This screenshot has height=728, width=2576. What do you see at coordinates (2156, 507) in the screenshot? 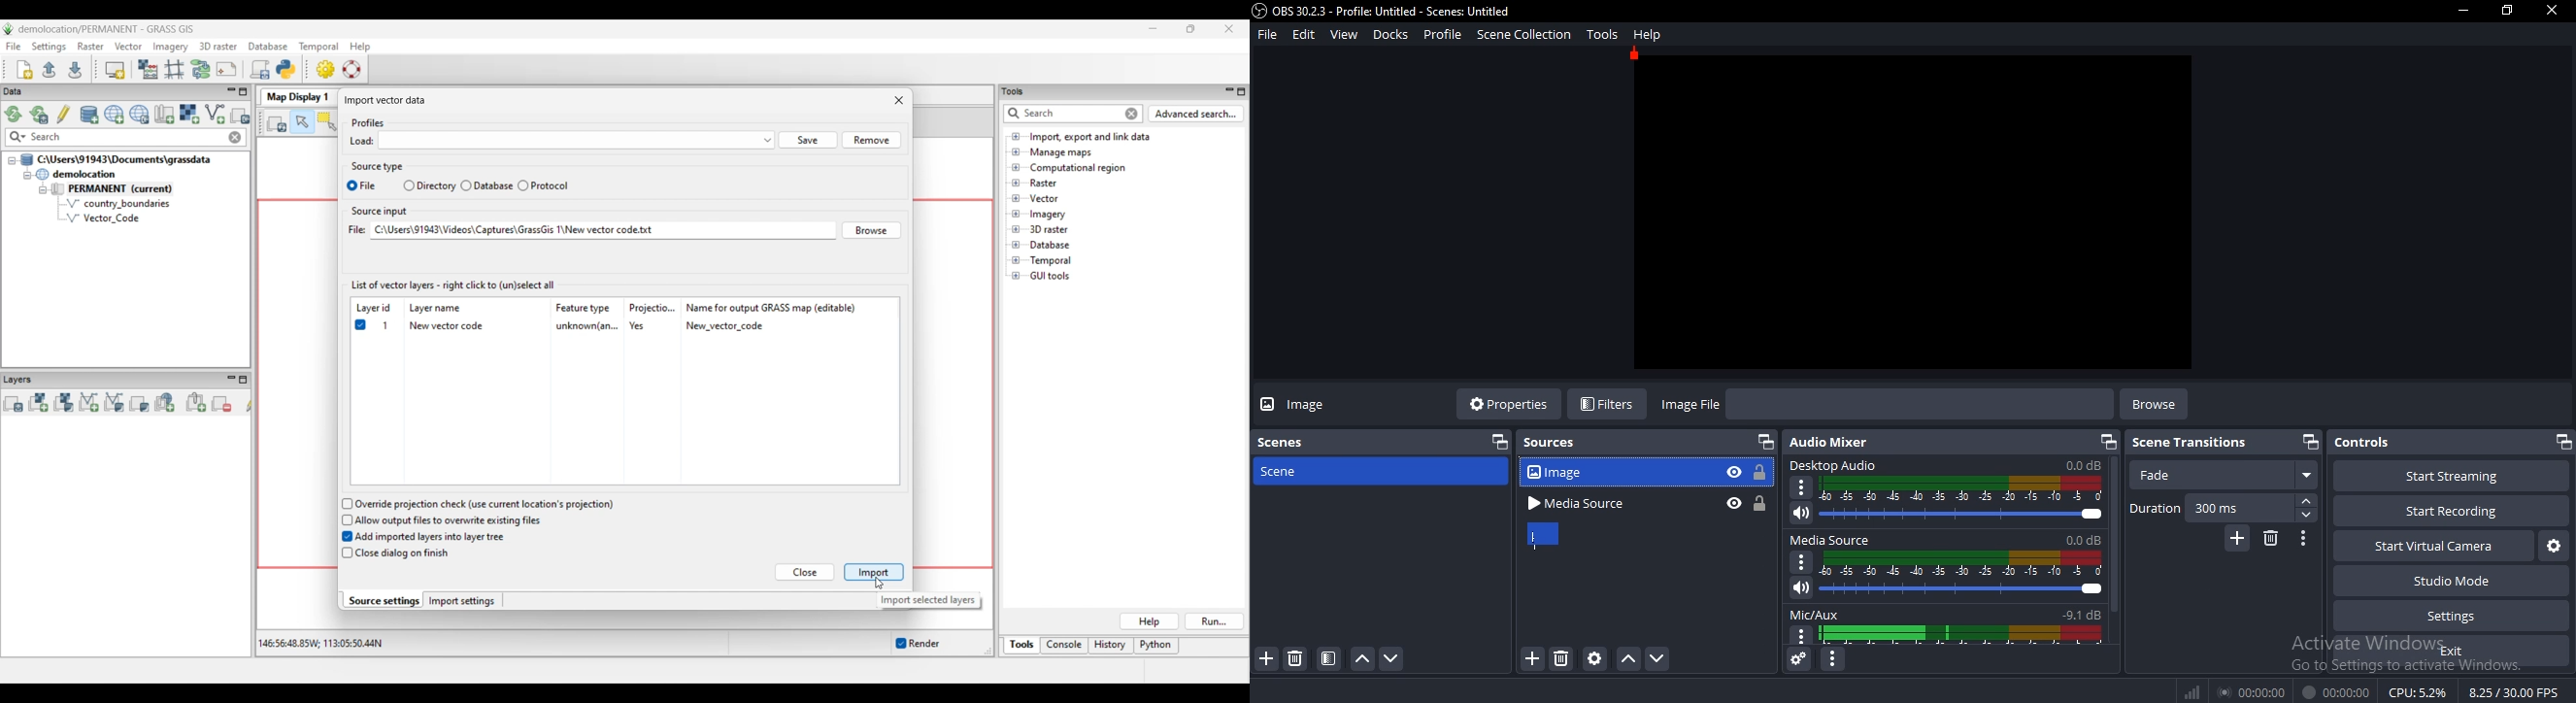
I see `duration` at bounding box center [2156, 507].